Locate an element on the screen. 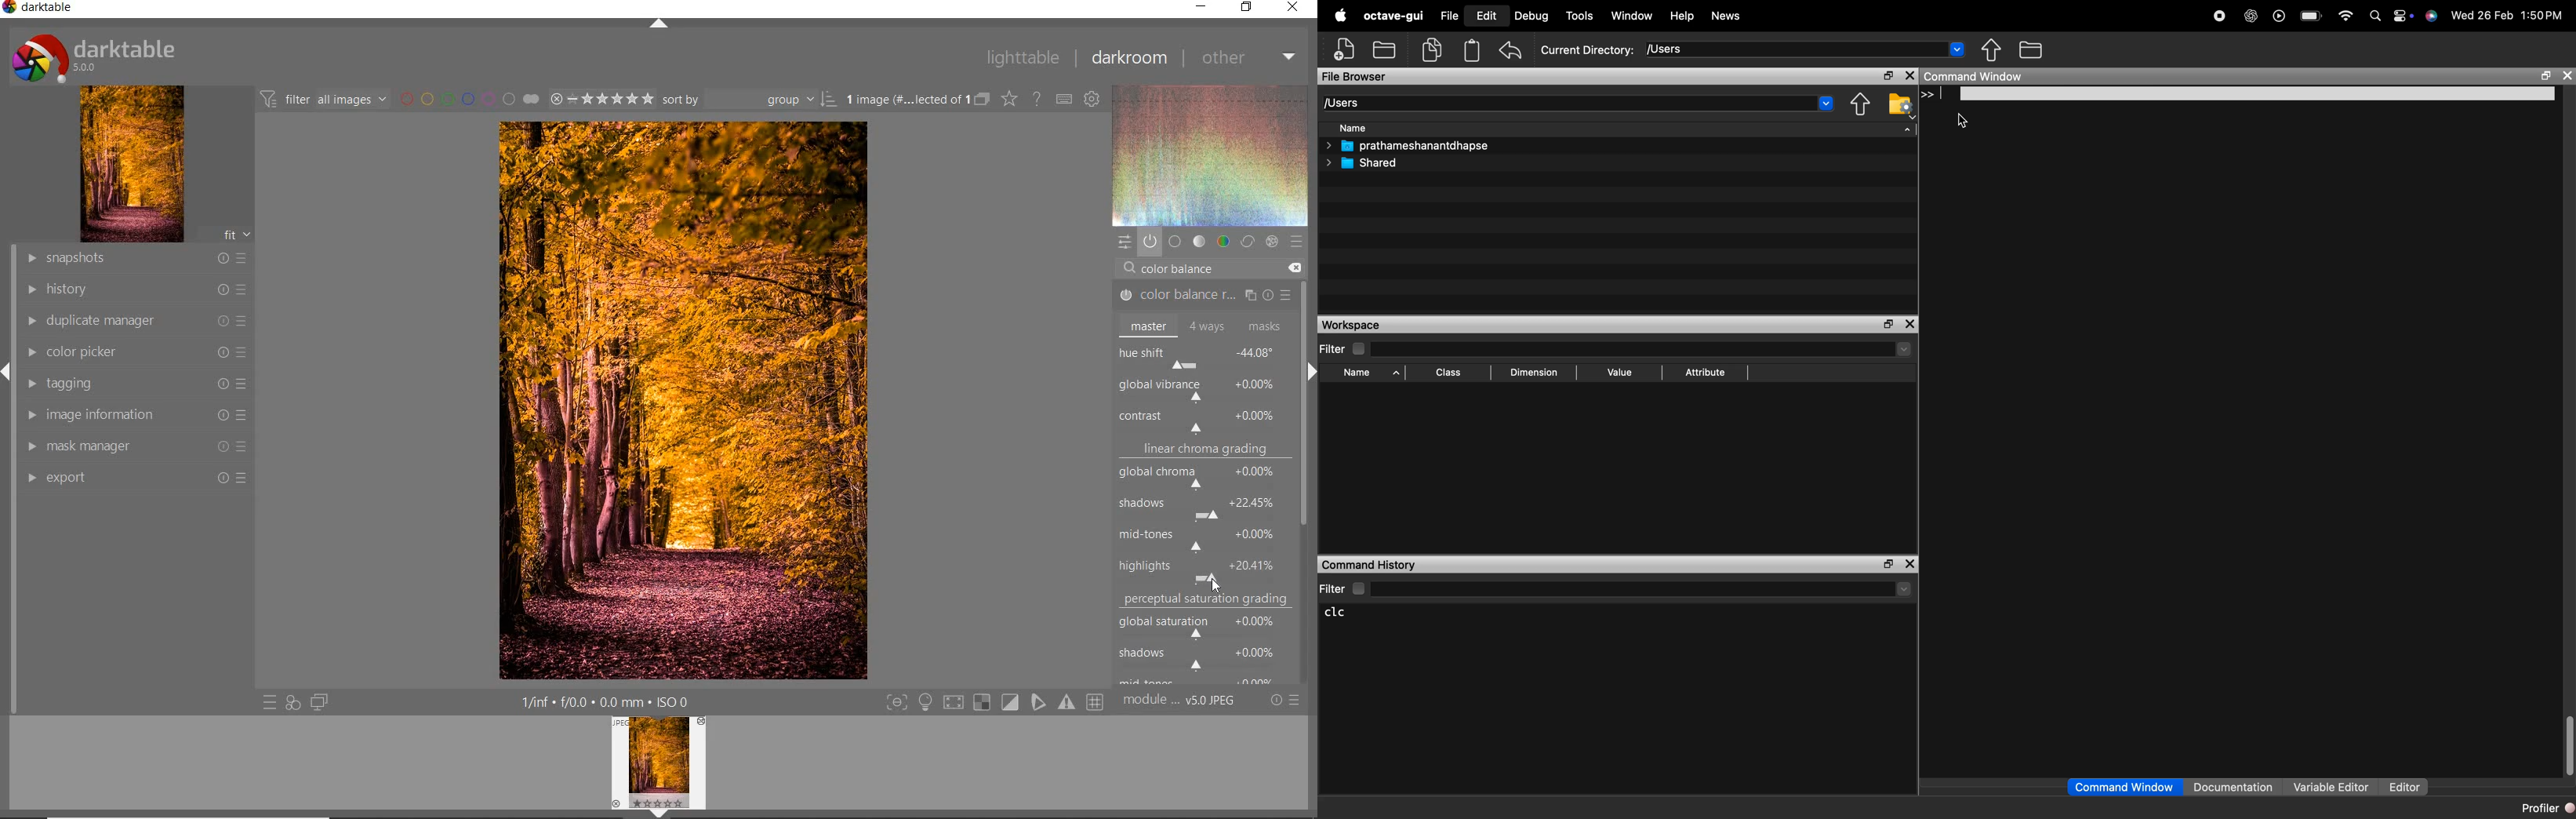 This screenshot has width=2576, height=840. Maximize is located at coordinates (1890, 325).